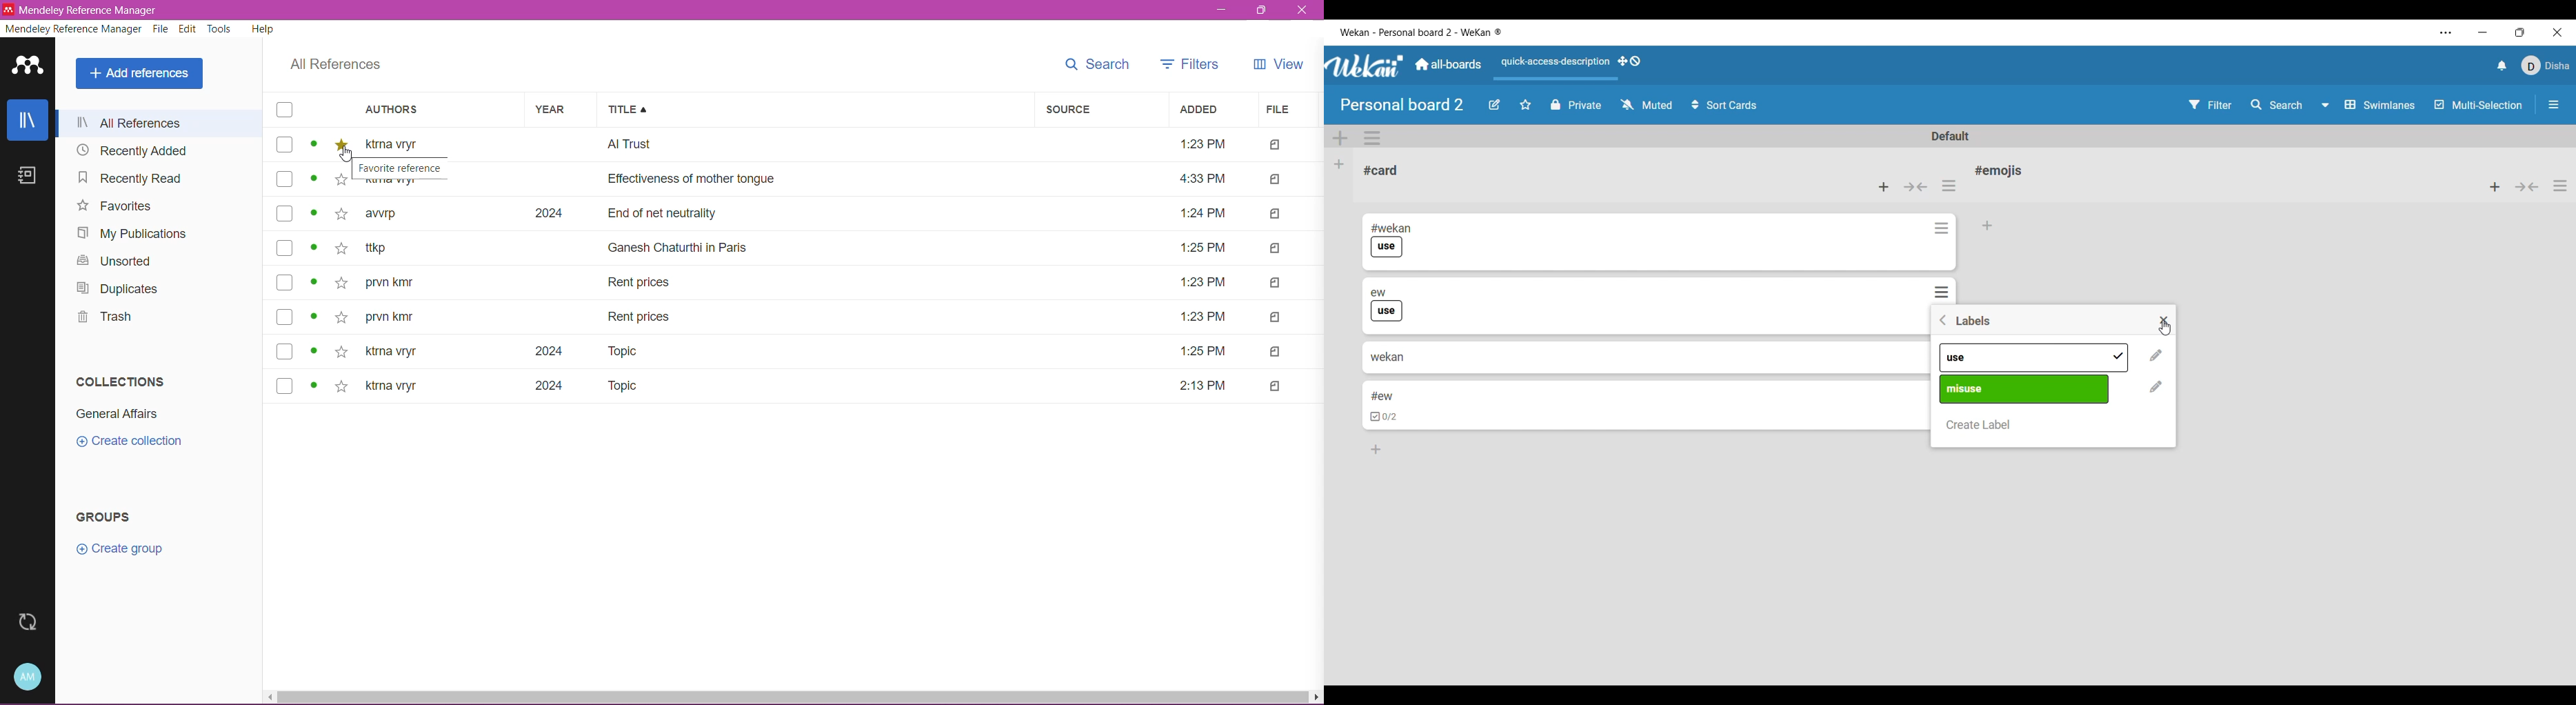 This screenshot has height=728, width=2576. I want to click on Collapse, so click(1916, 187).